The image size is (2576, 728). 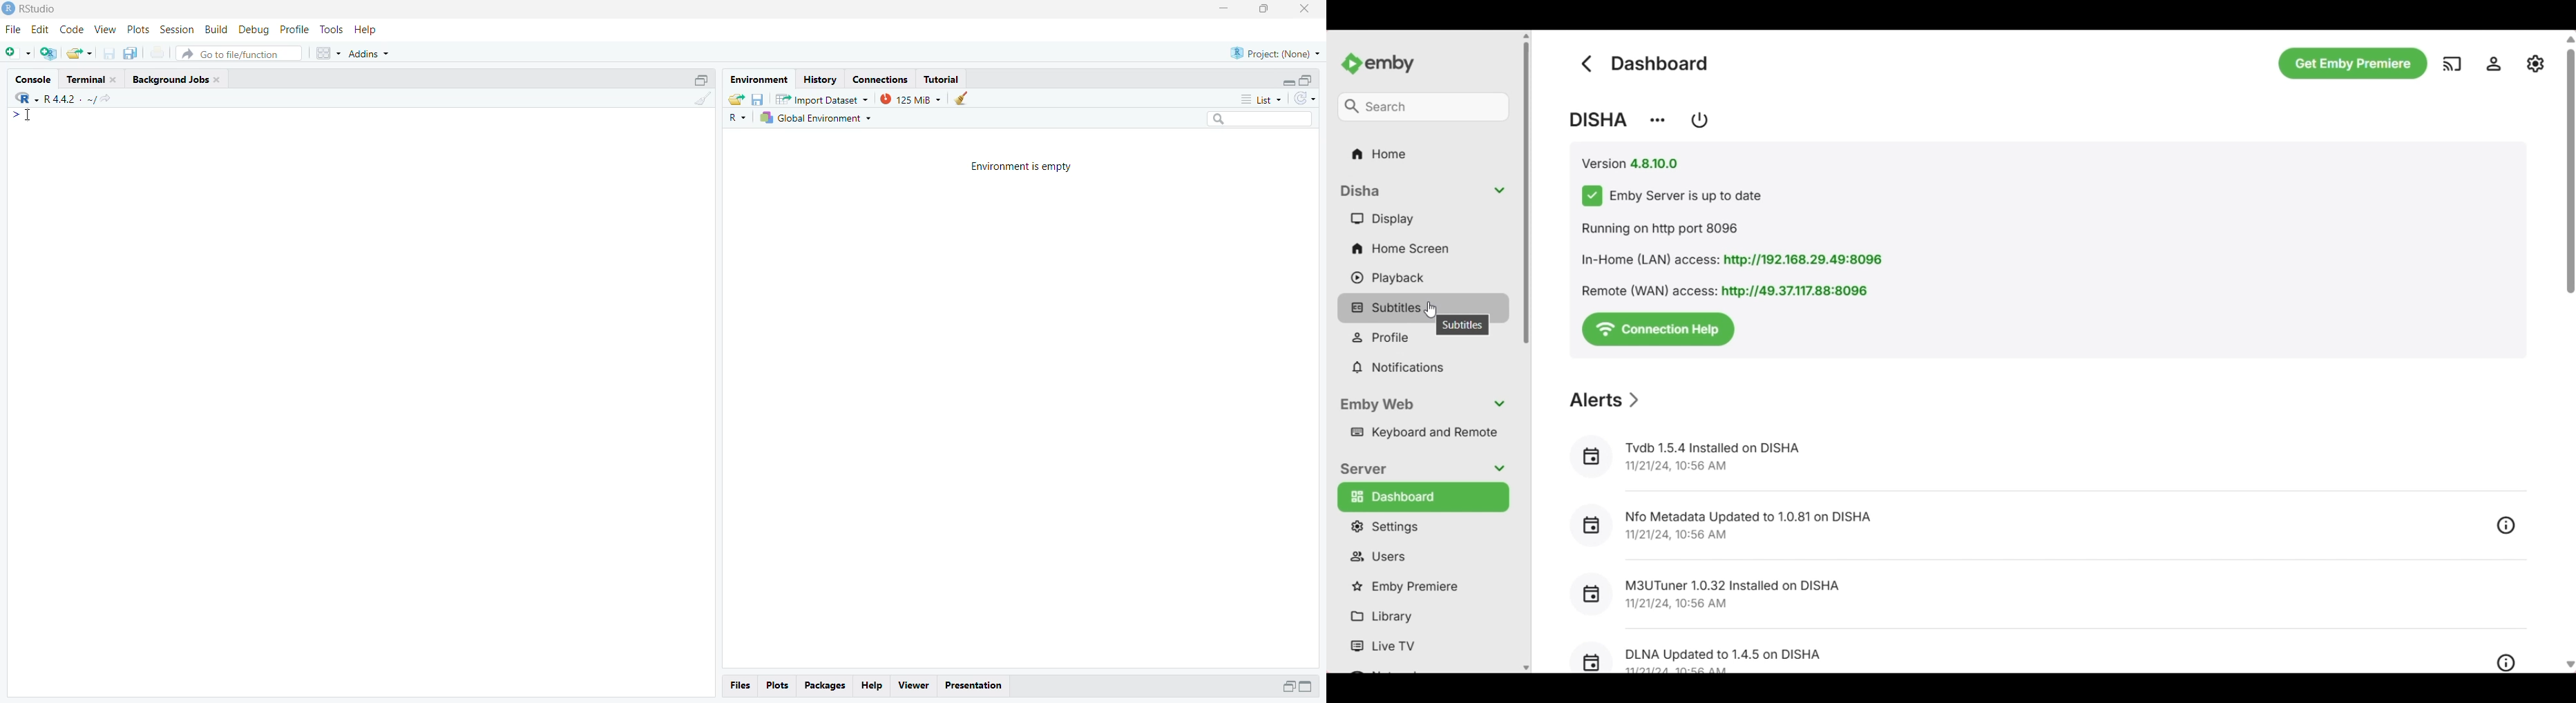 What do you see at coordinates (328, 54) in the screenshot?
I see `Workspace panes` at bounding box center [328, 54].